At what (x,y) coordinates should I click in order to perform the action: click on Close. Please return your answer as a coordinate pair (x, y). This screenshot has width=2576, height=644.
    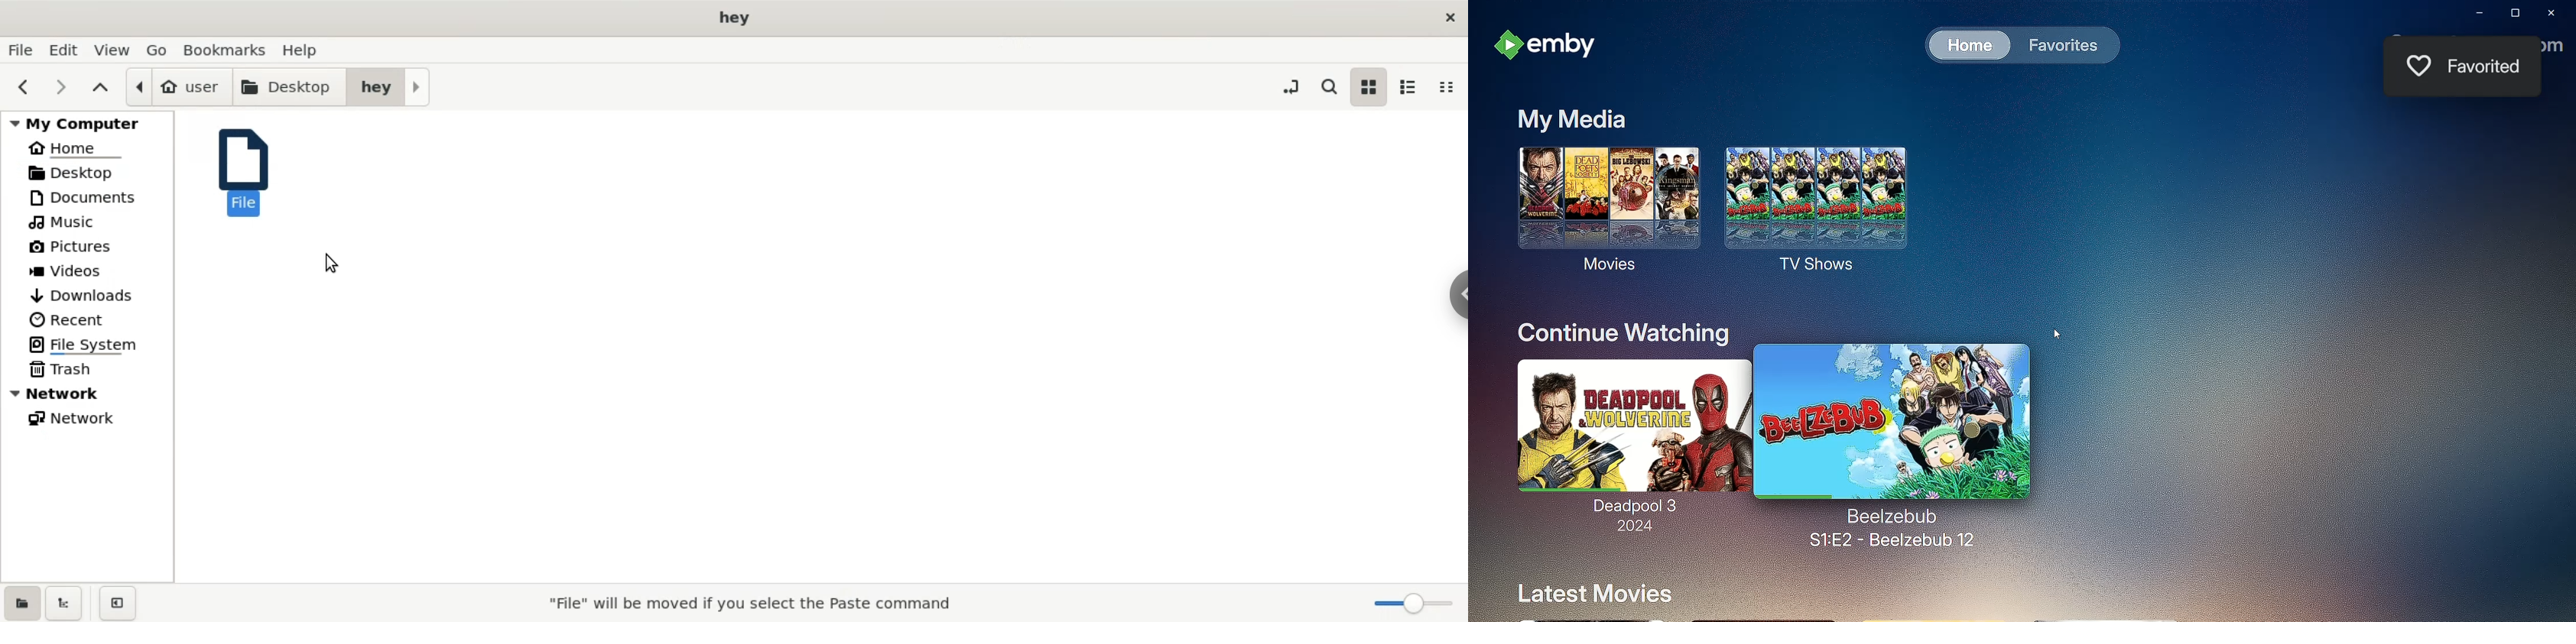
    Looking at the image, I should click on (2554, 13).